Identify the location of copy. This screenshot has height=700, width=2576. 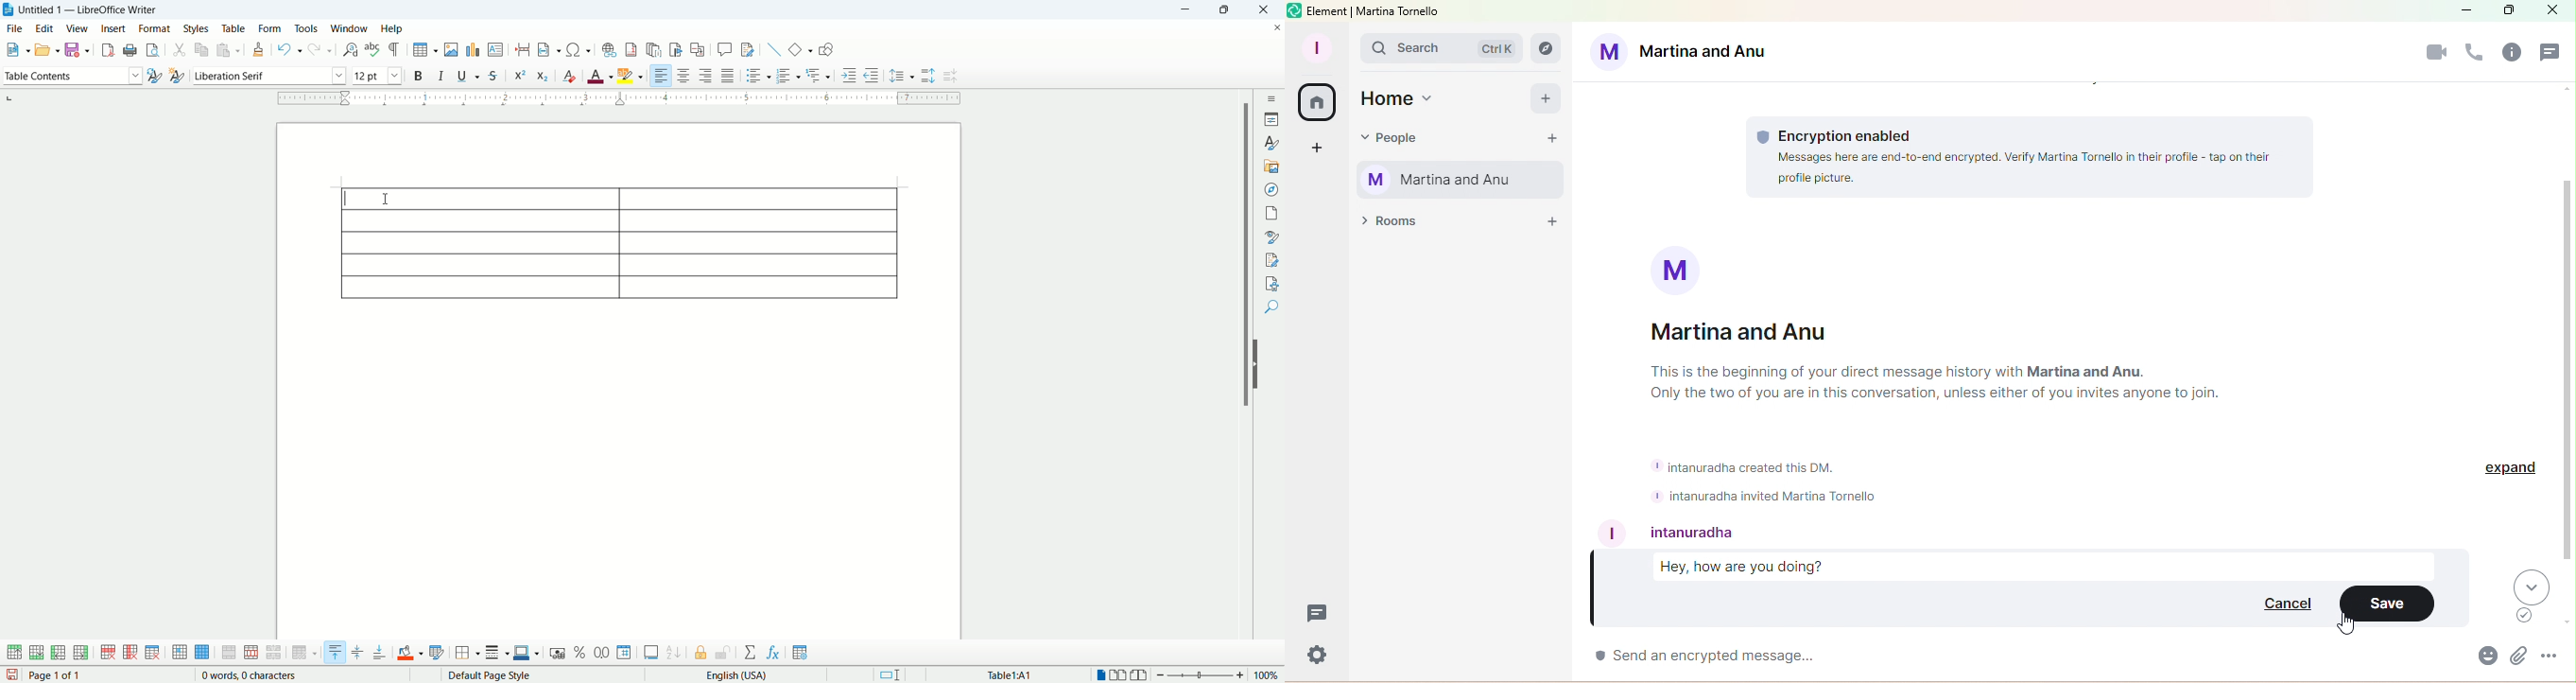
(203, 48).